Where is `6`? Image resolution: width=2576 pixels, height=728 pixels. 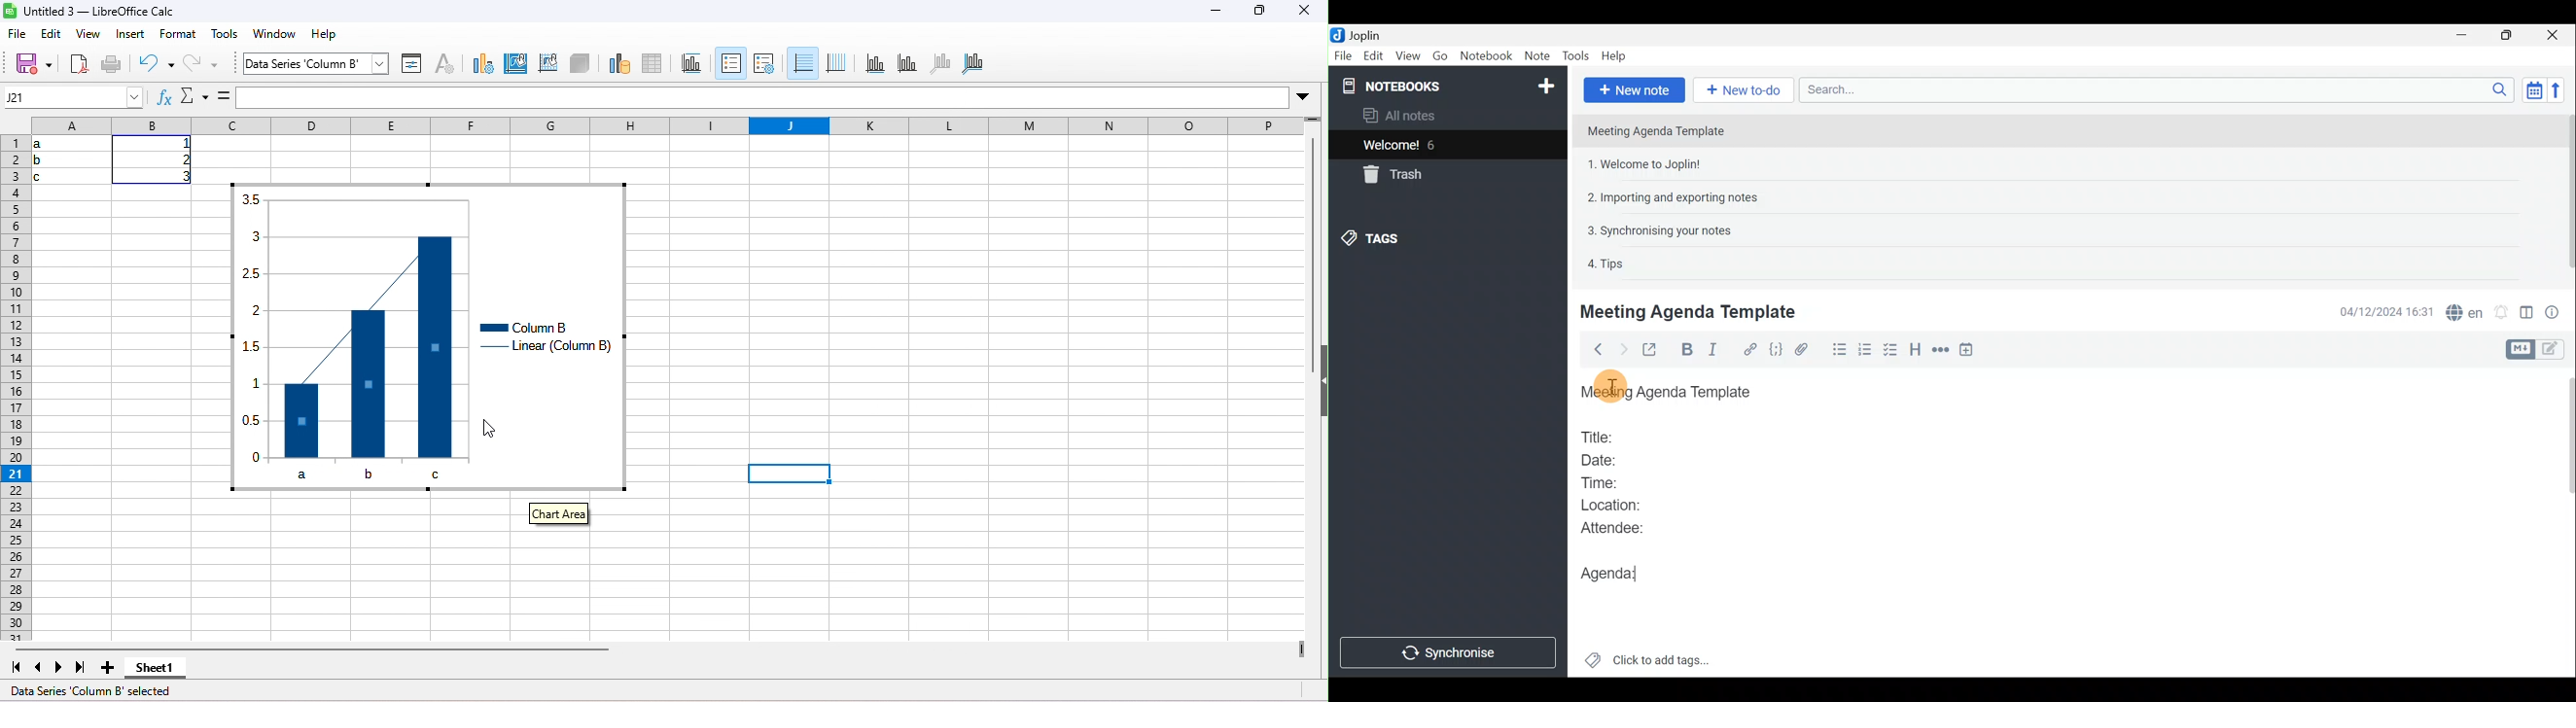 6 is located at coordinates (1435, 145).